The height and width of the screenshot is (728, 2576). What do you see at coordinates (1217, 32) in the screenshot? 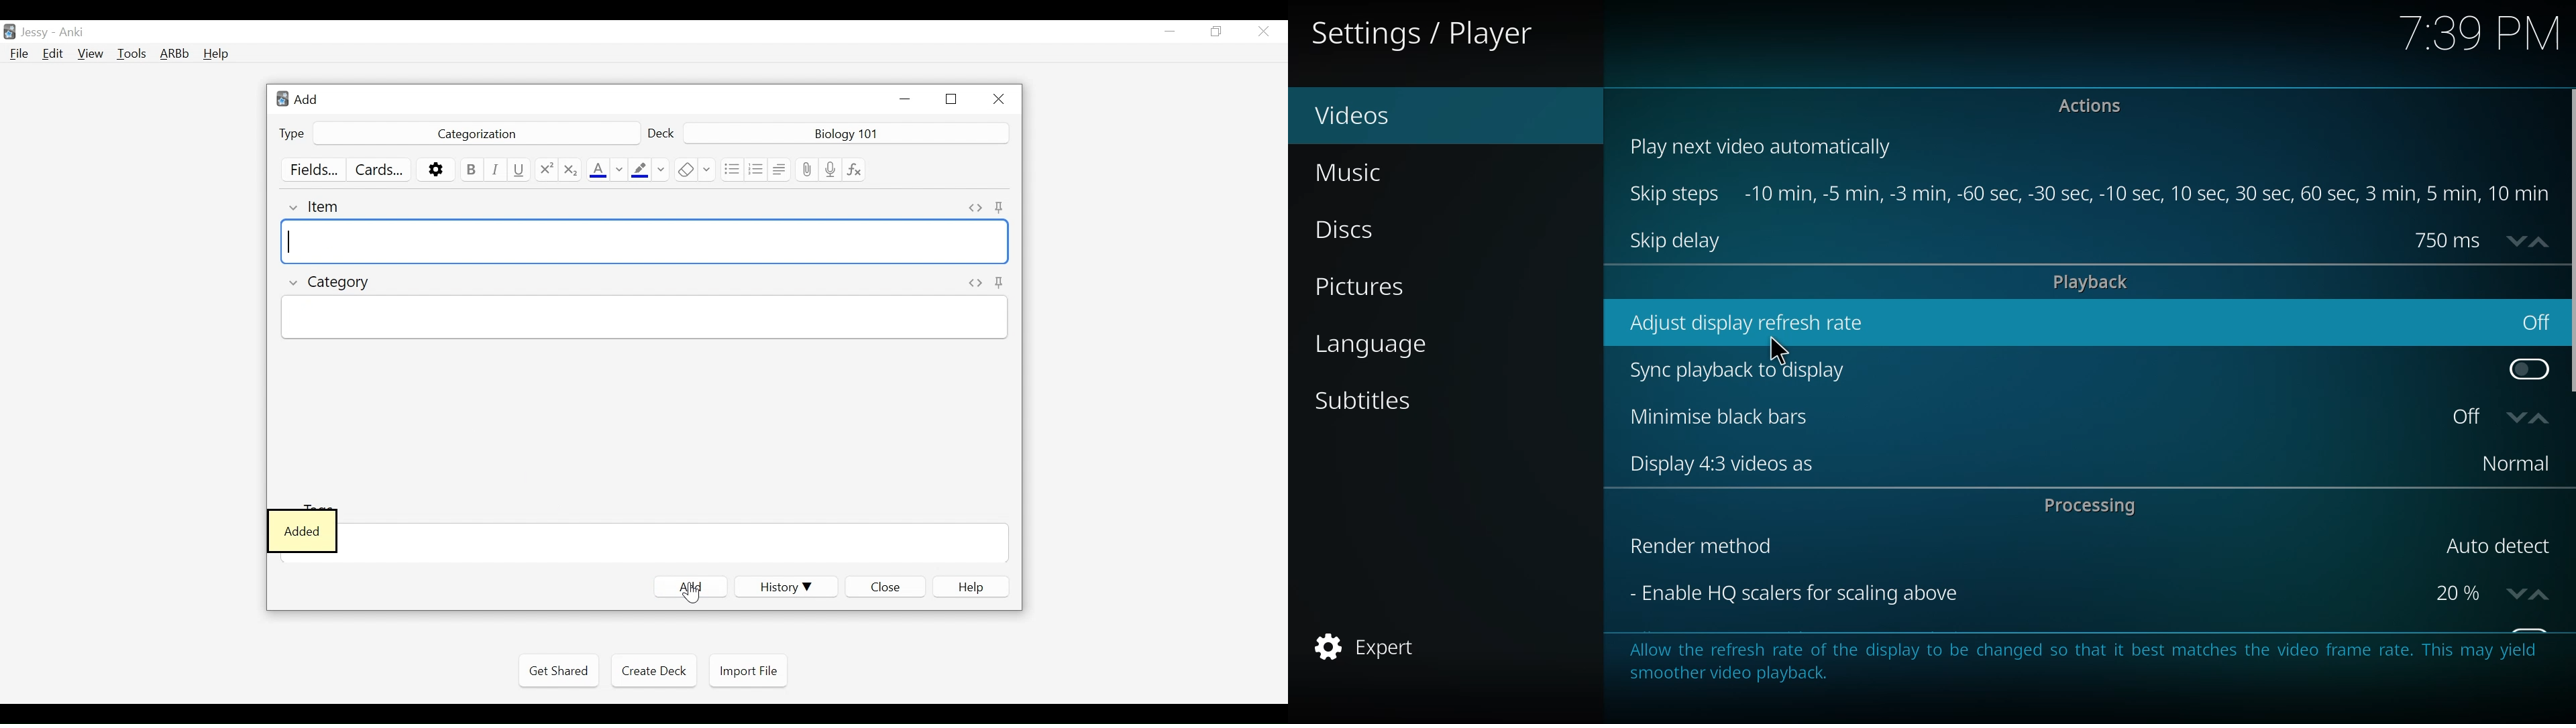
I see `Restore` at bounding box center [1217, 32].